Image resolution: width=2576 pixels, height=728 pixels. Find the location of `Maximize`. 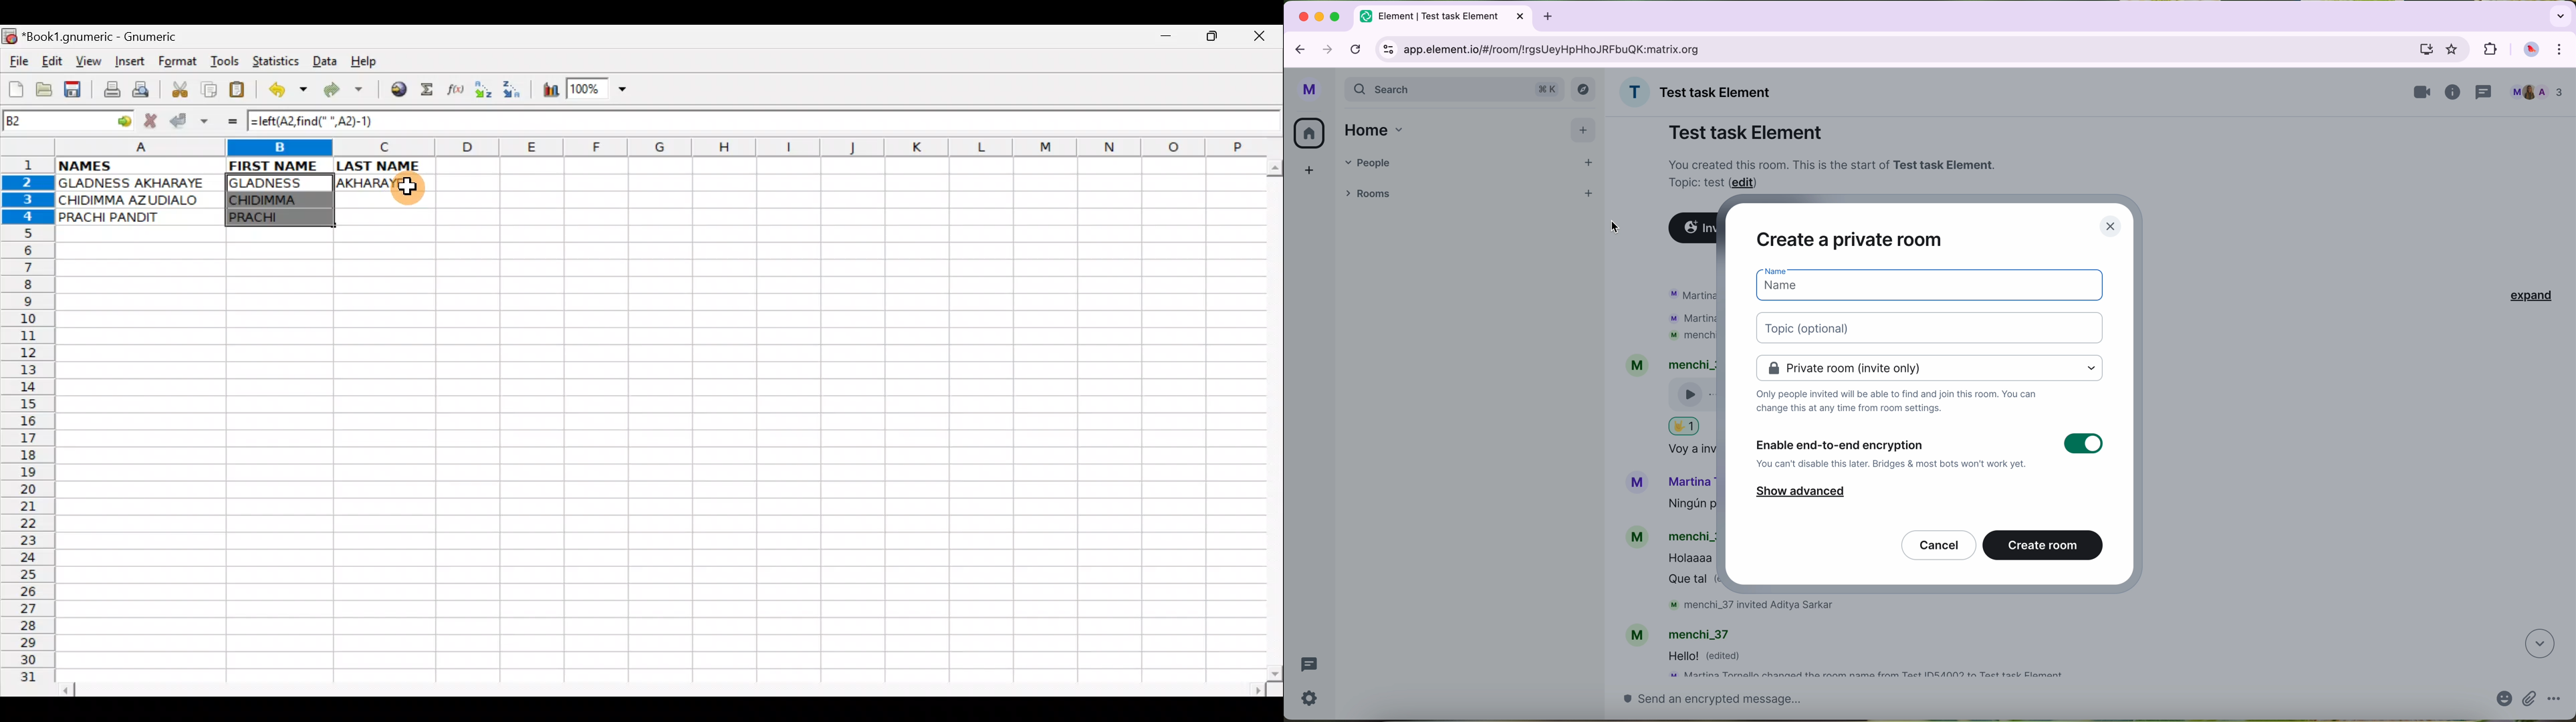

Maximize is located at coordinates (1214, 39).